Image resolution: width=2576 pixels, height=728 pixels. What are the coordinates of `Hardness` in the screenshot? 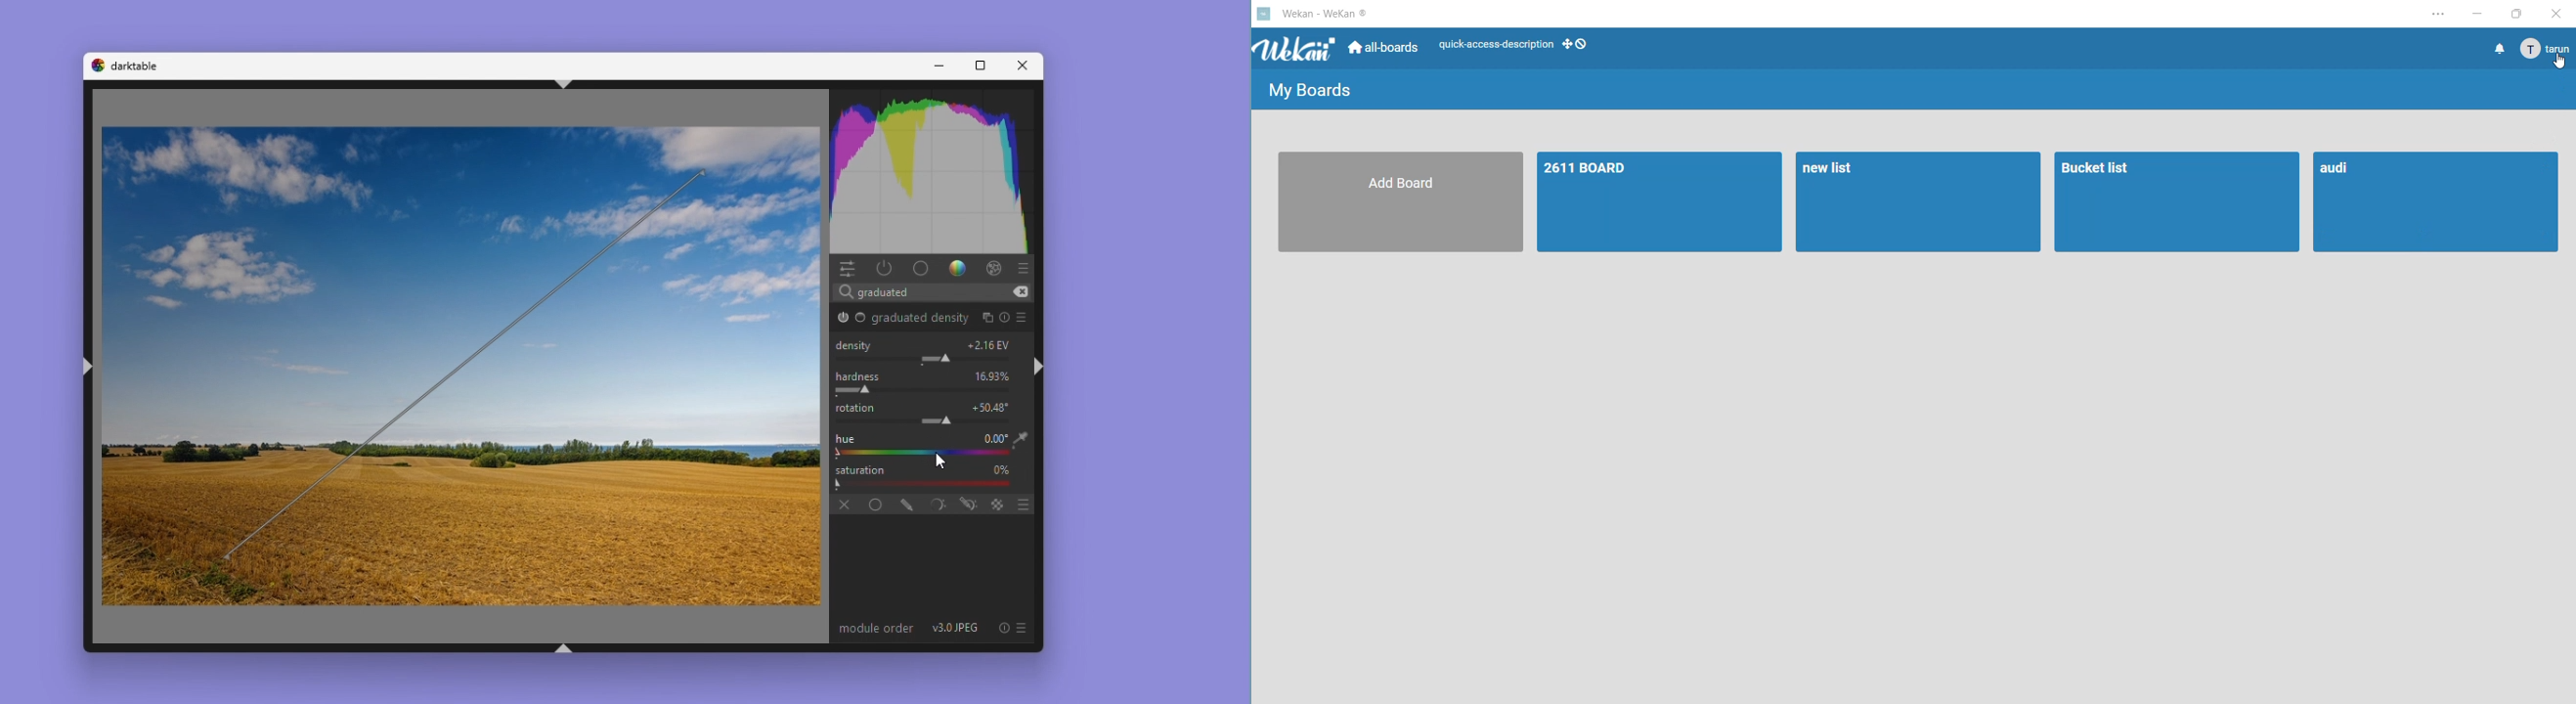 It's located at (859, 376).